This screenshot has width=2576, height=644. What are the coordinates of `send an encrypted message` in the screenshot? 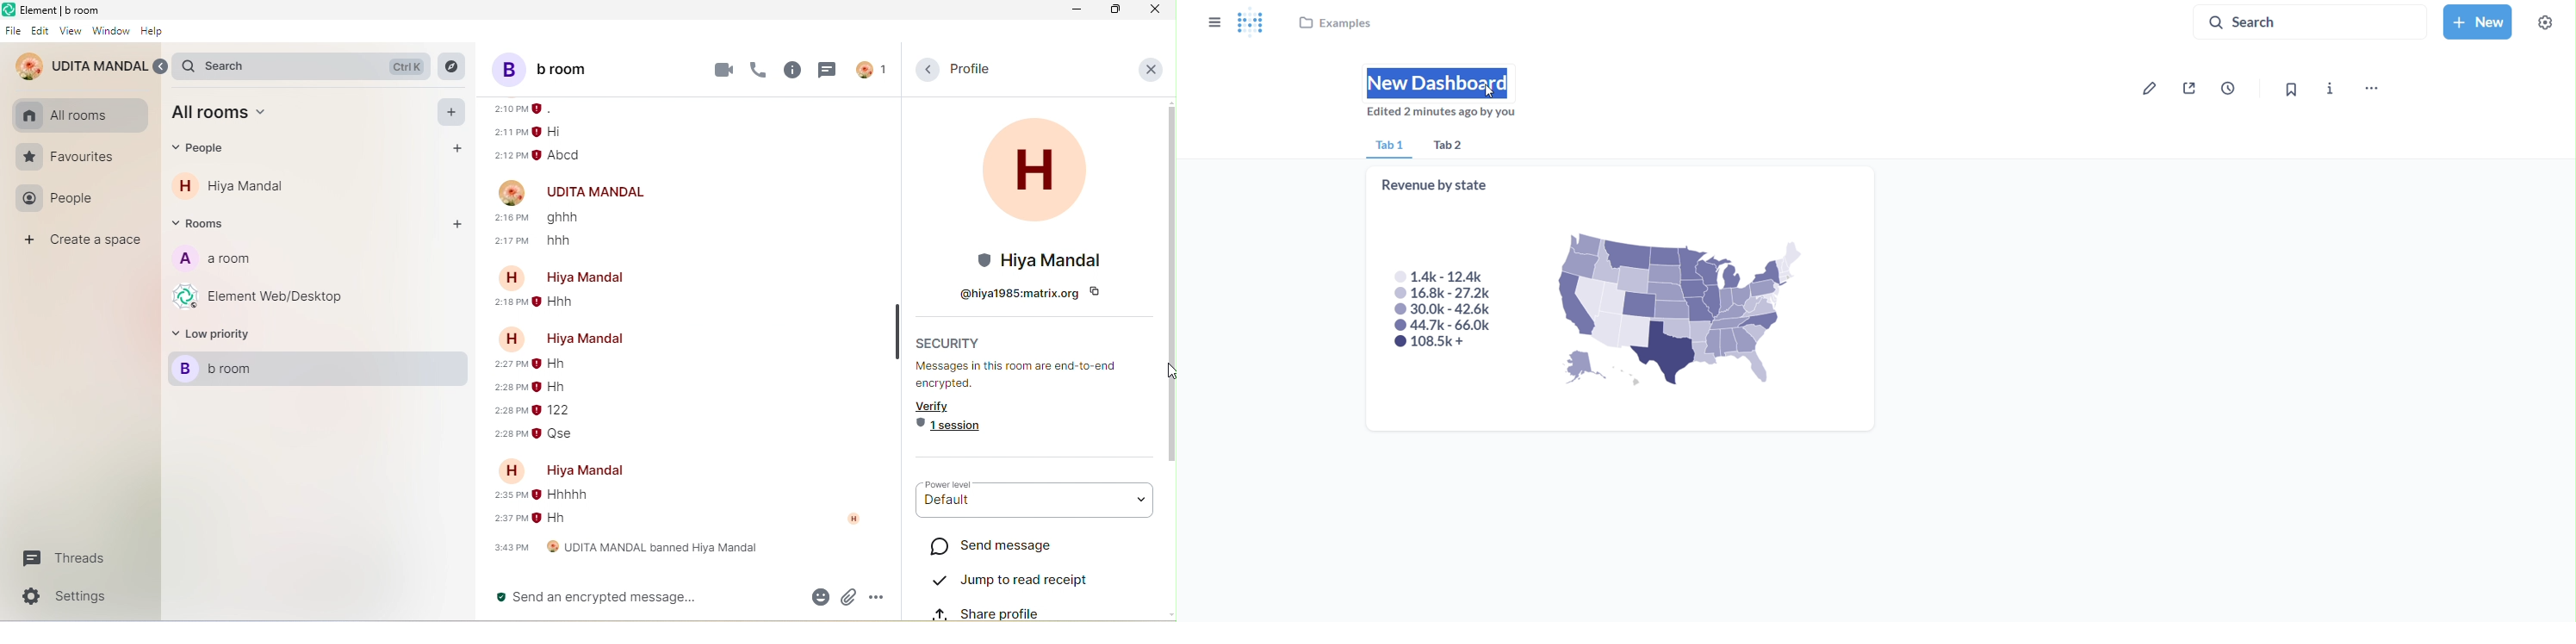 It's located at (641, 598).